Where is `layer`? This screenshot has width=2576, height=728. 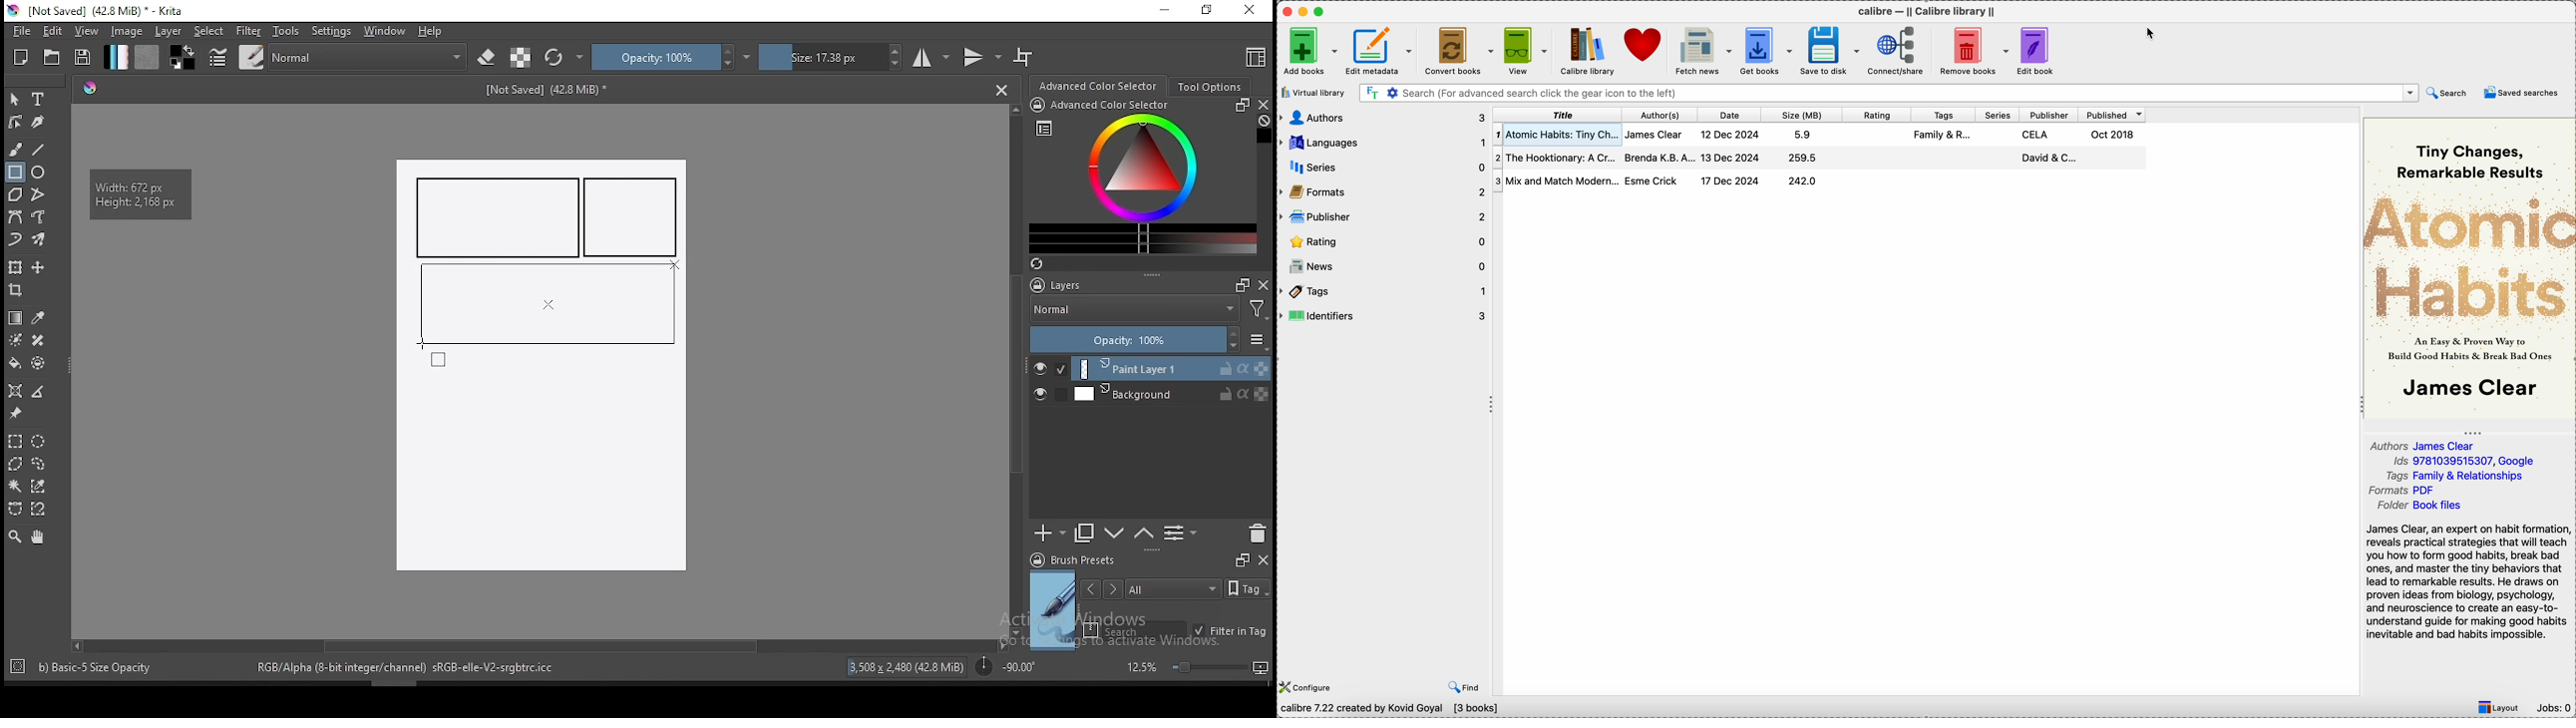
layer is located at coordinates (170, 31).